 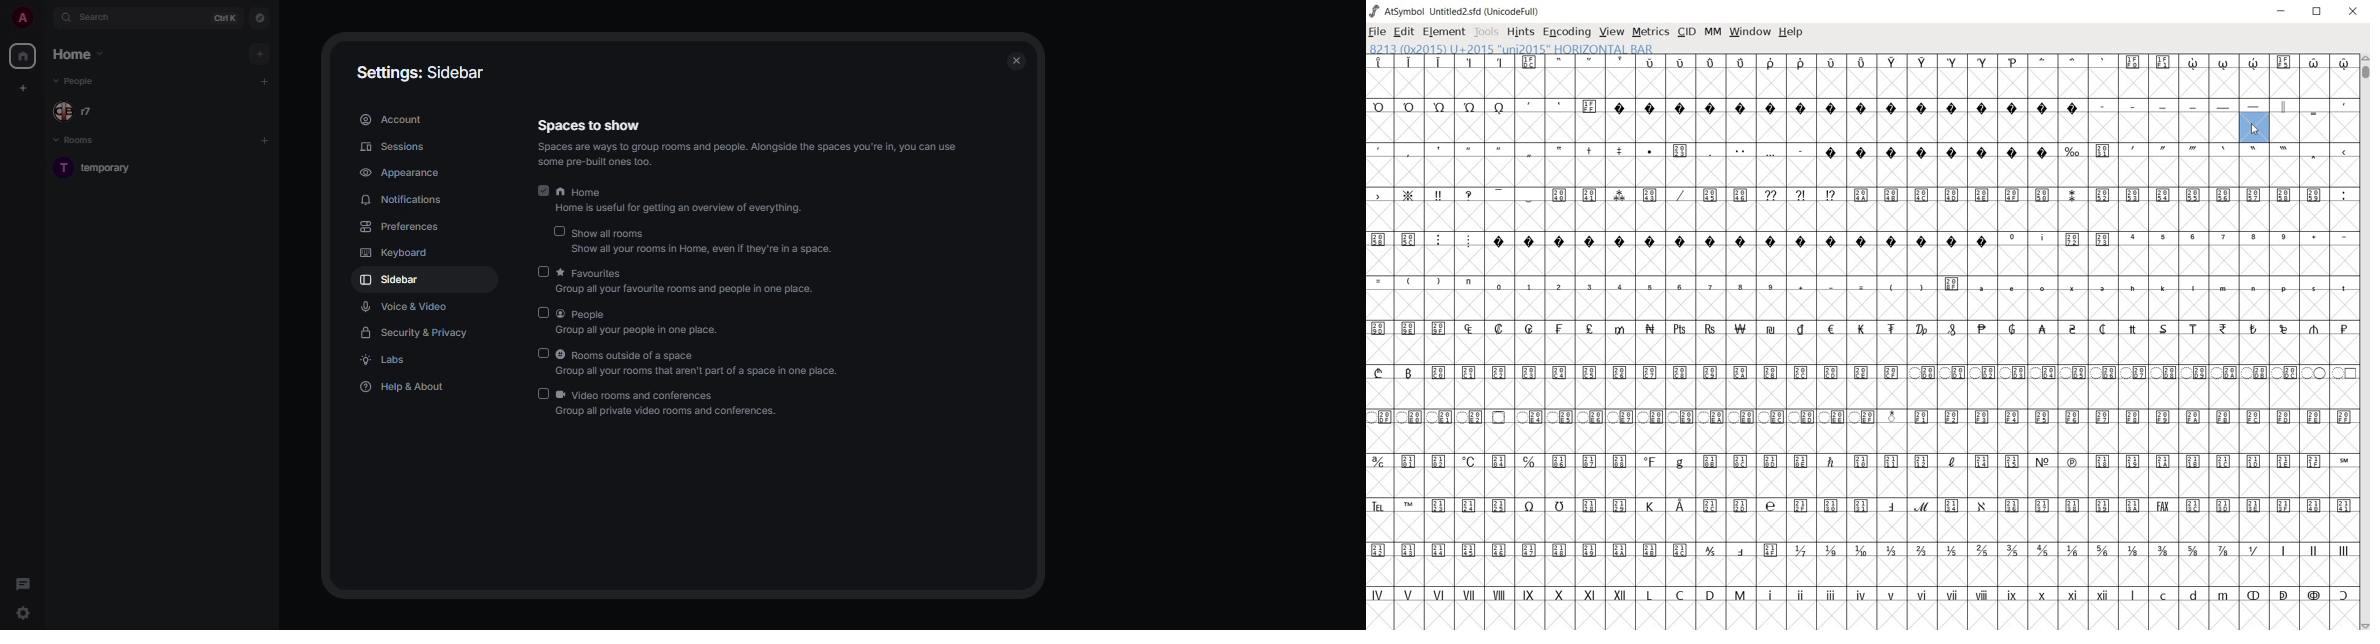 What do you see at coordinates (404, 387) in the screenshot?
I see `help & about` at bounding box center [404, 387].